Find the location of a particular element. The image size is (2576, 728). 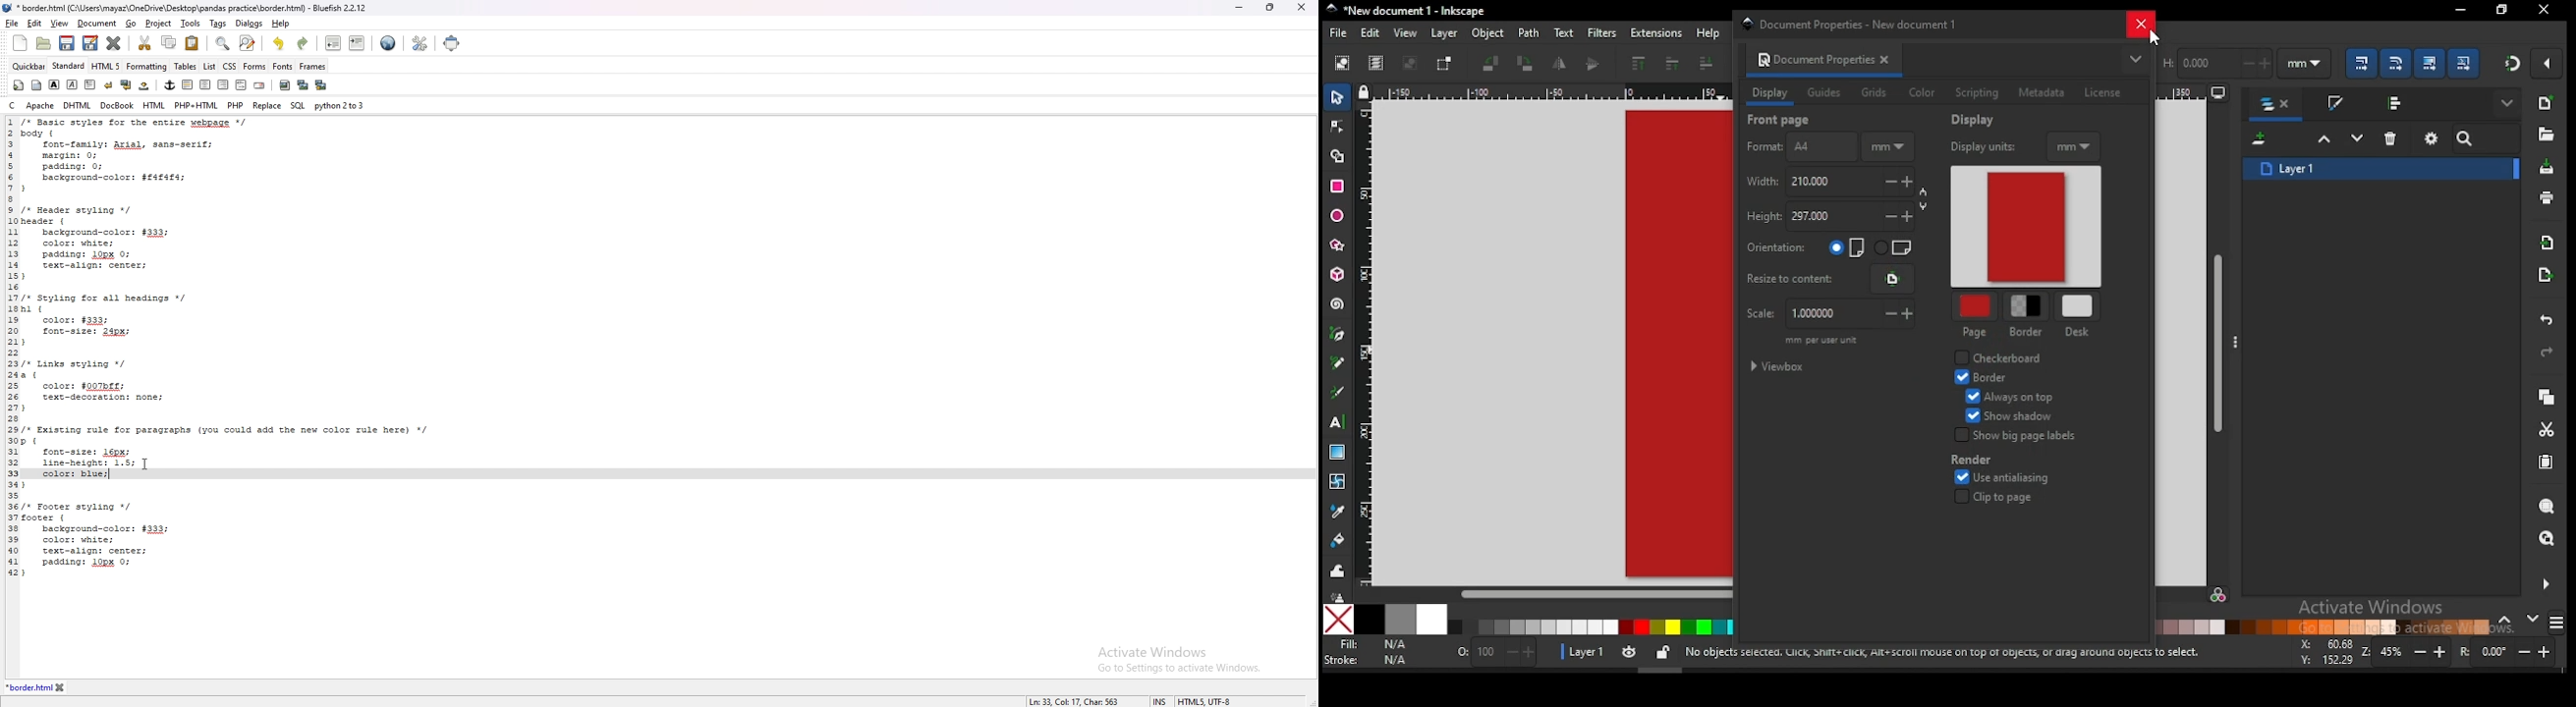

go is located at coordinates (132, 24).